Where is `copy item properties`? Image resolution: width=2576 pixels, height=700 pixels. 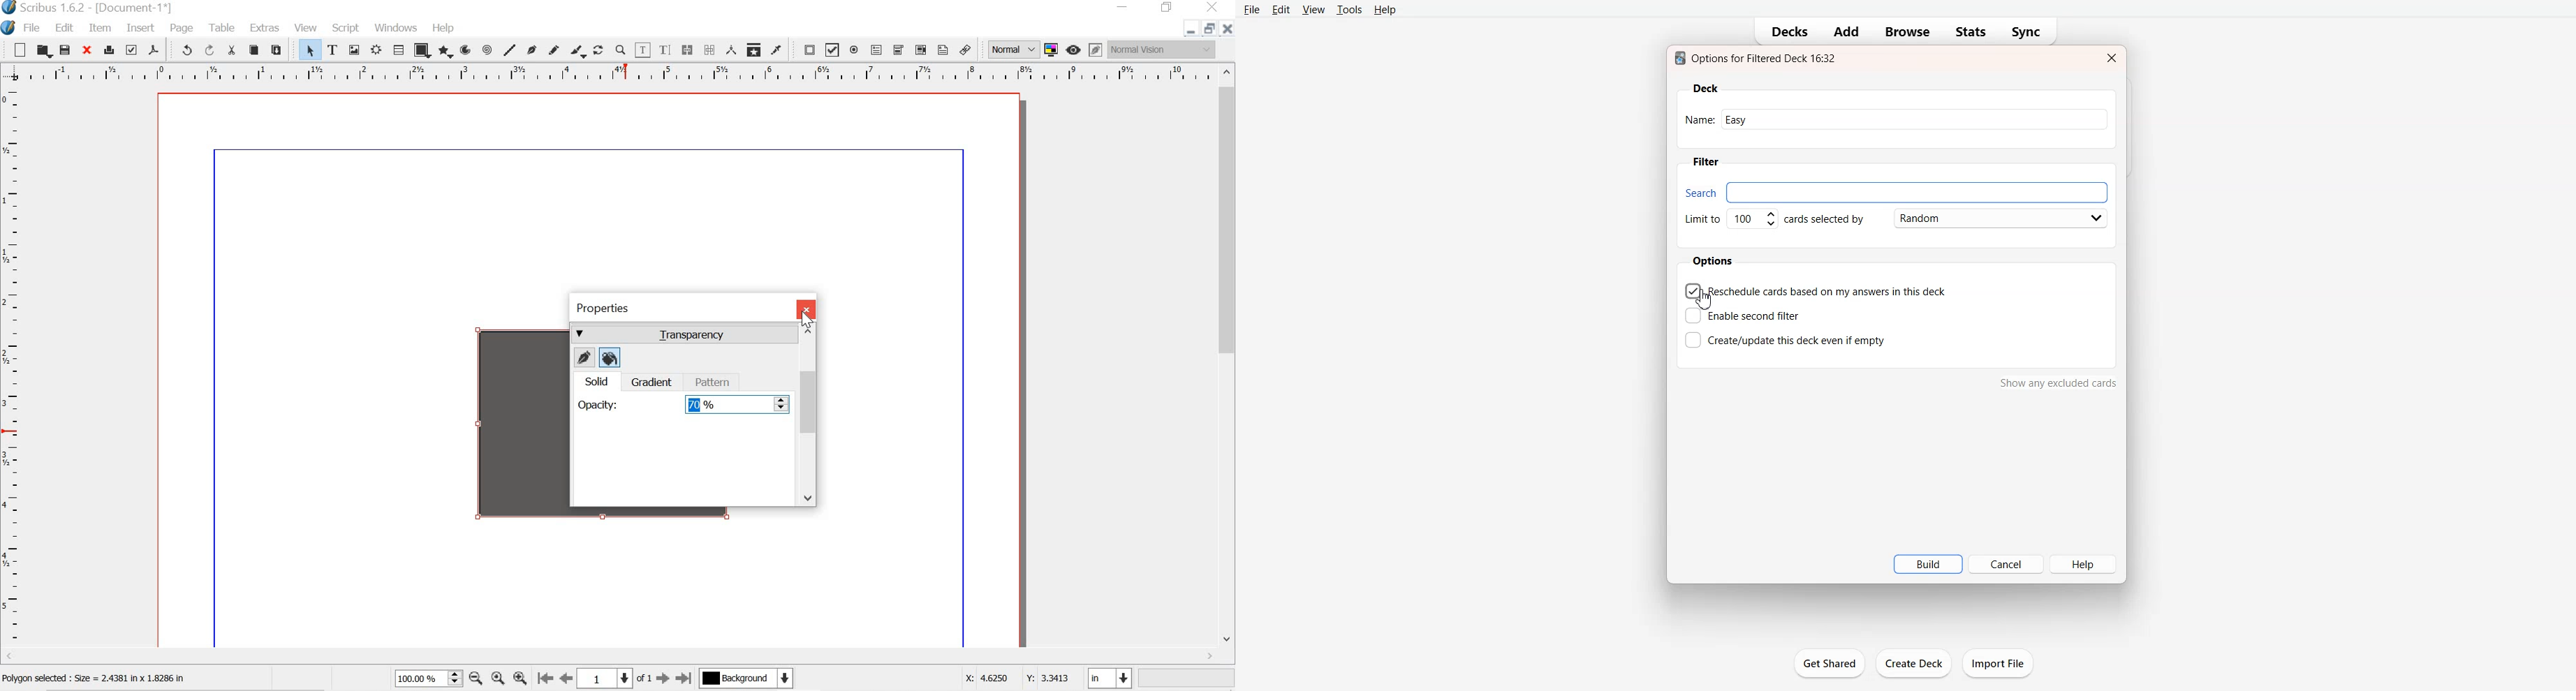 copy item properties is located at coordinates (754, 48).